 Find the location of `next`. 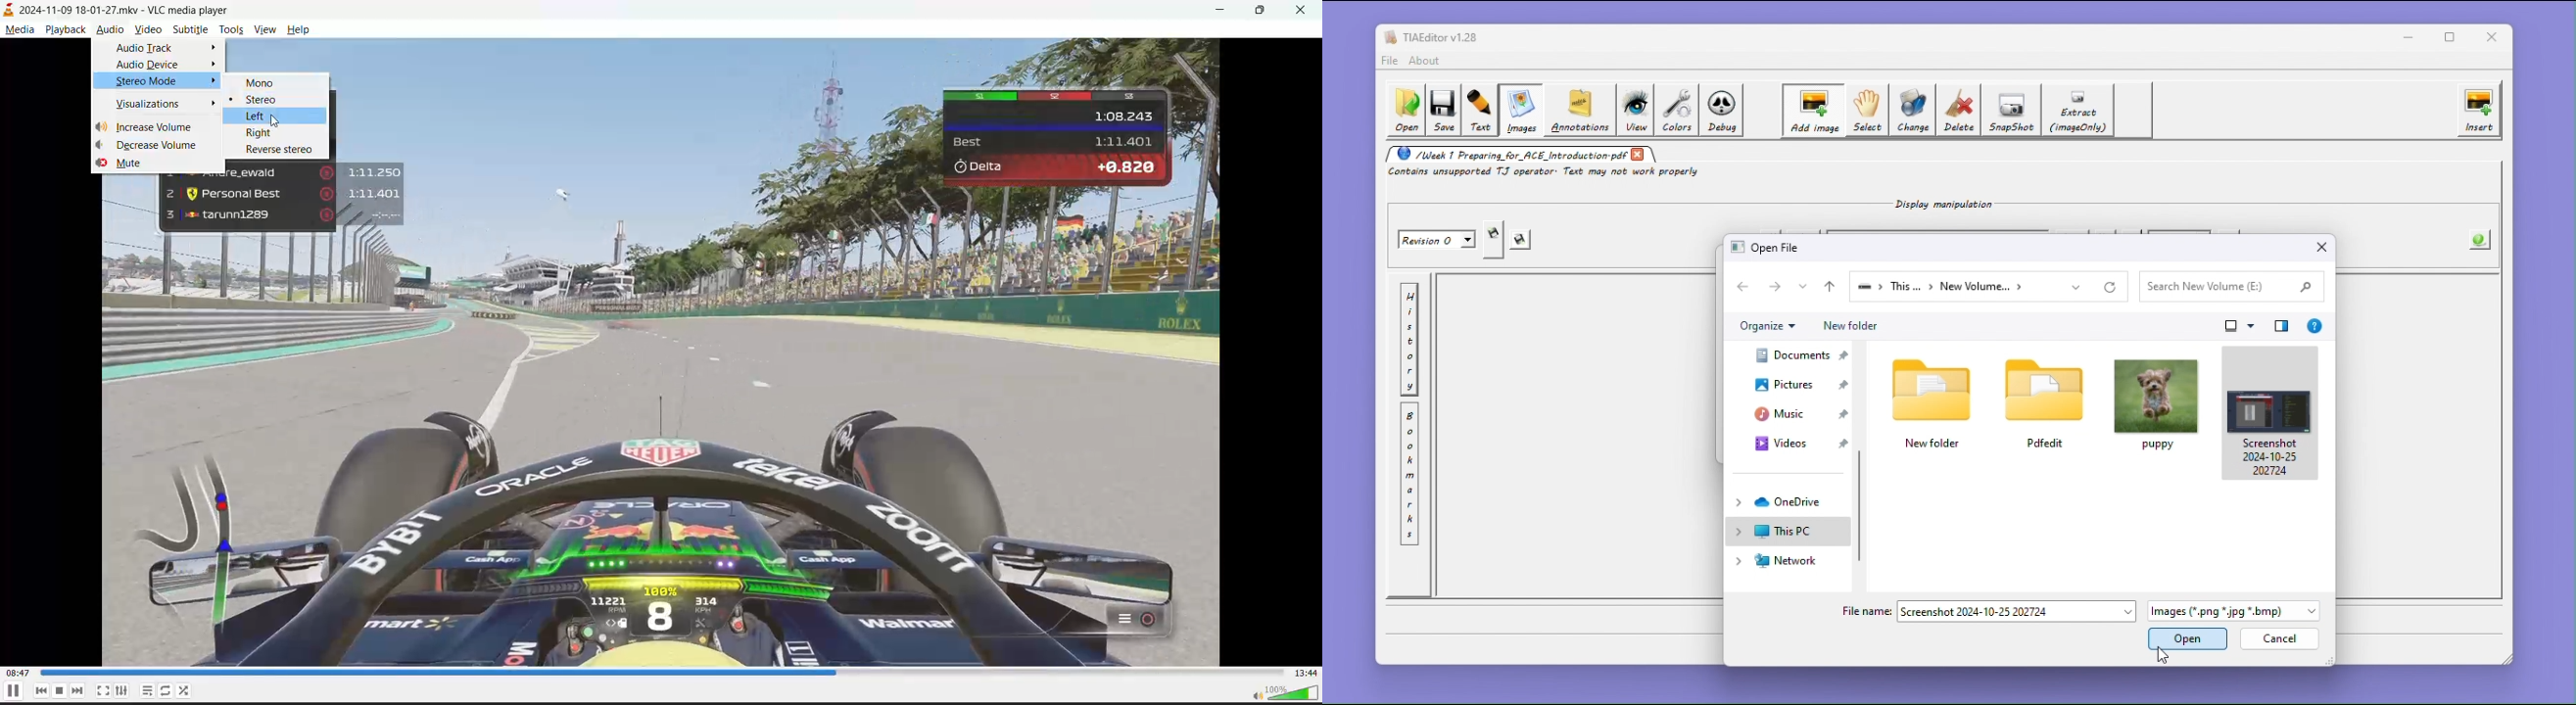

next is located at coordinates (76, 691).